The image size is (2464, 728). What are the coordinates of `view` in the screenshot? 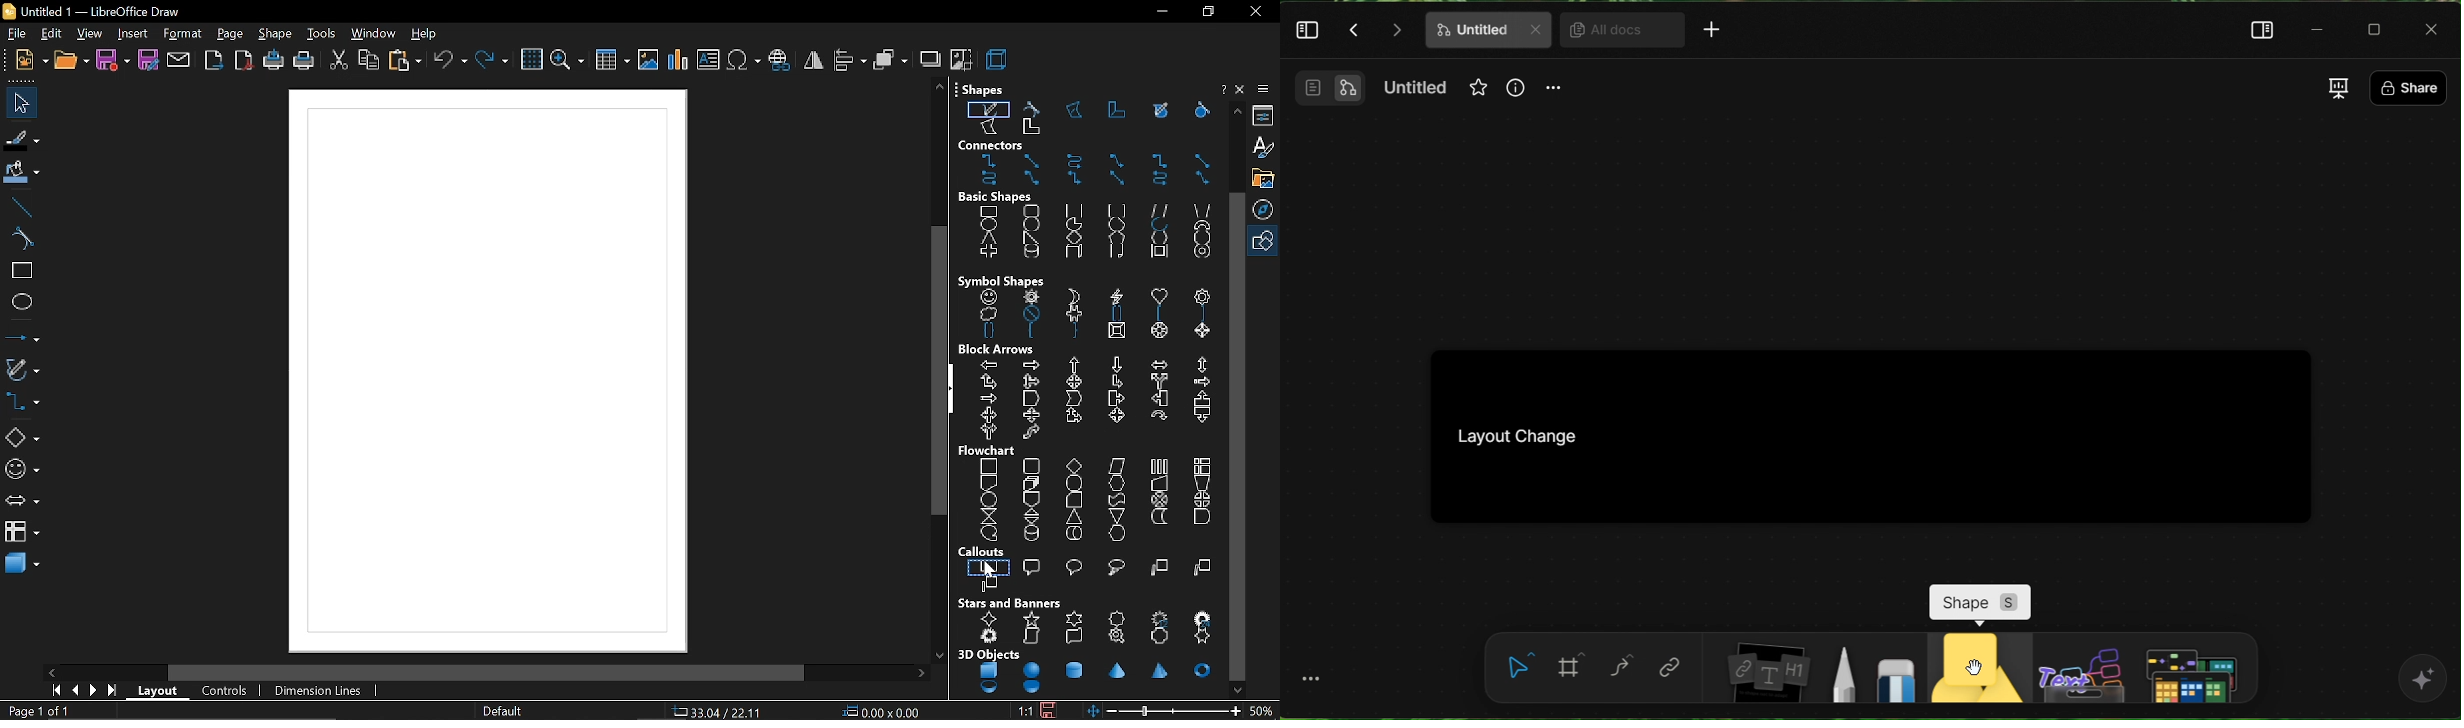 It's located at (88, 33).